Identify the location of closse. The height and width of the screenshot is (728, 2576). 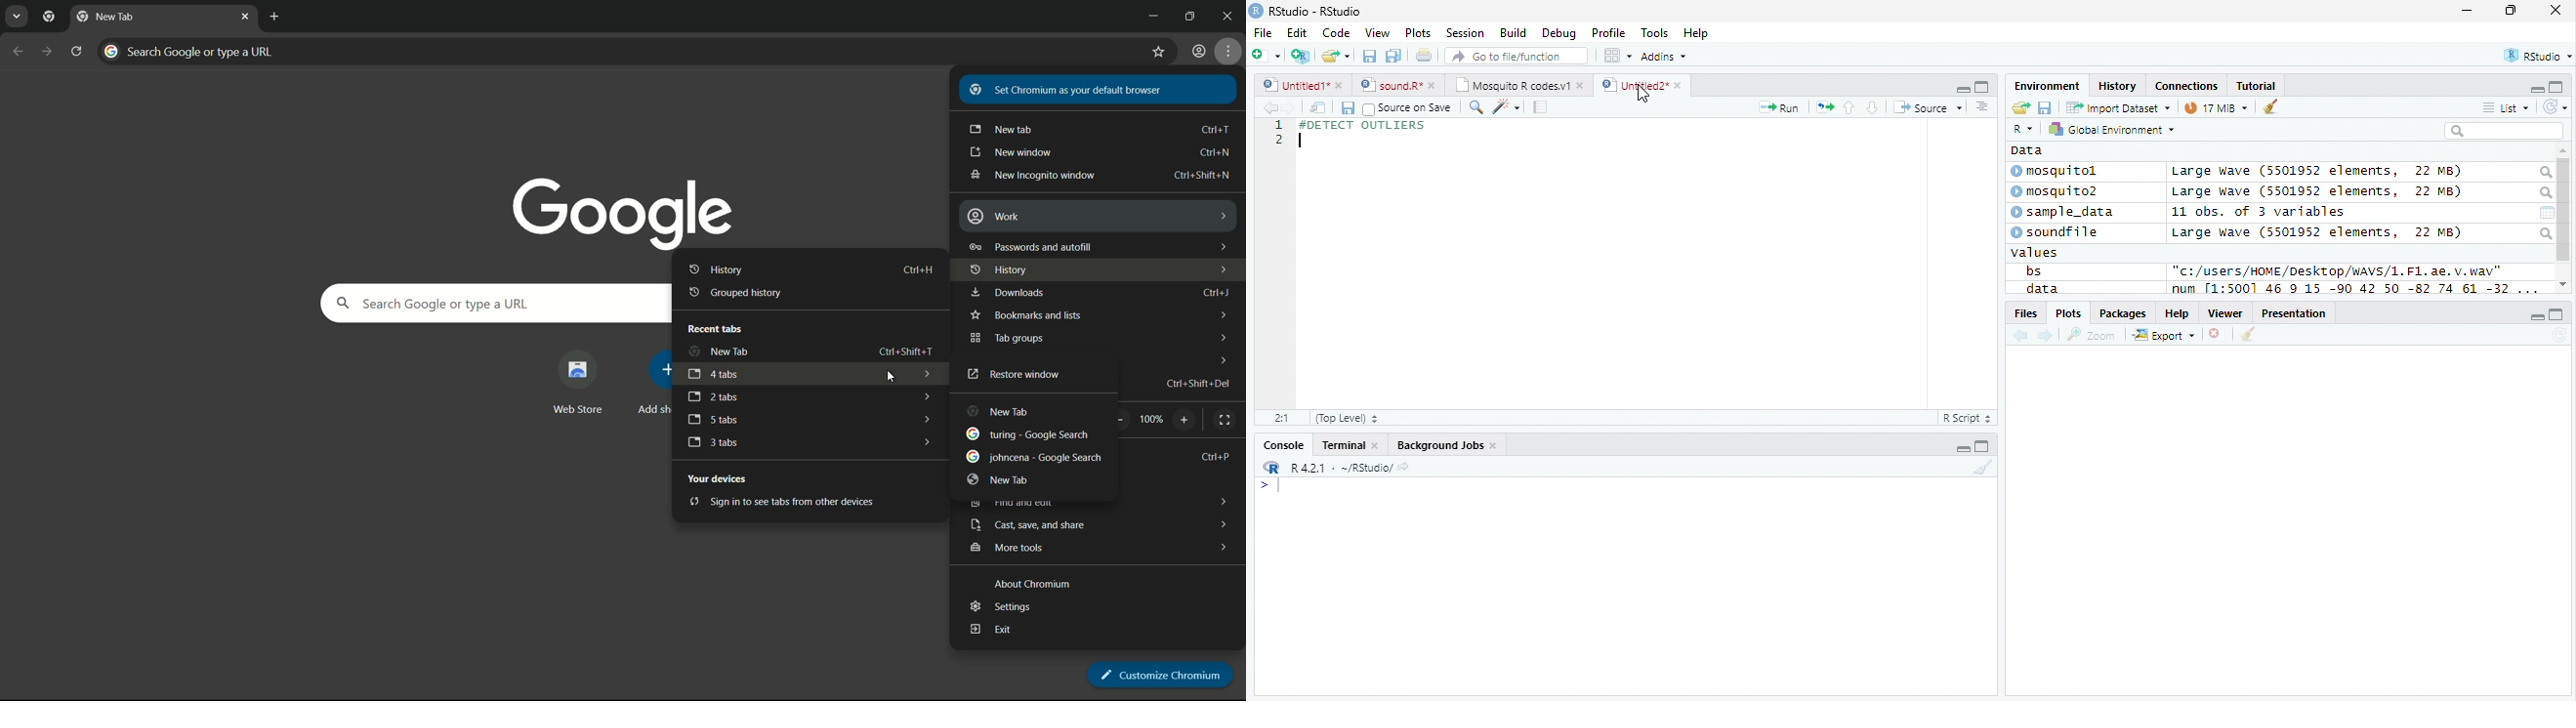
(2556, 10).